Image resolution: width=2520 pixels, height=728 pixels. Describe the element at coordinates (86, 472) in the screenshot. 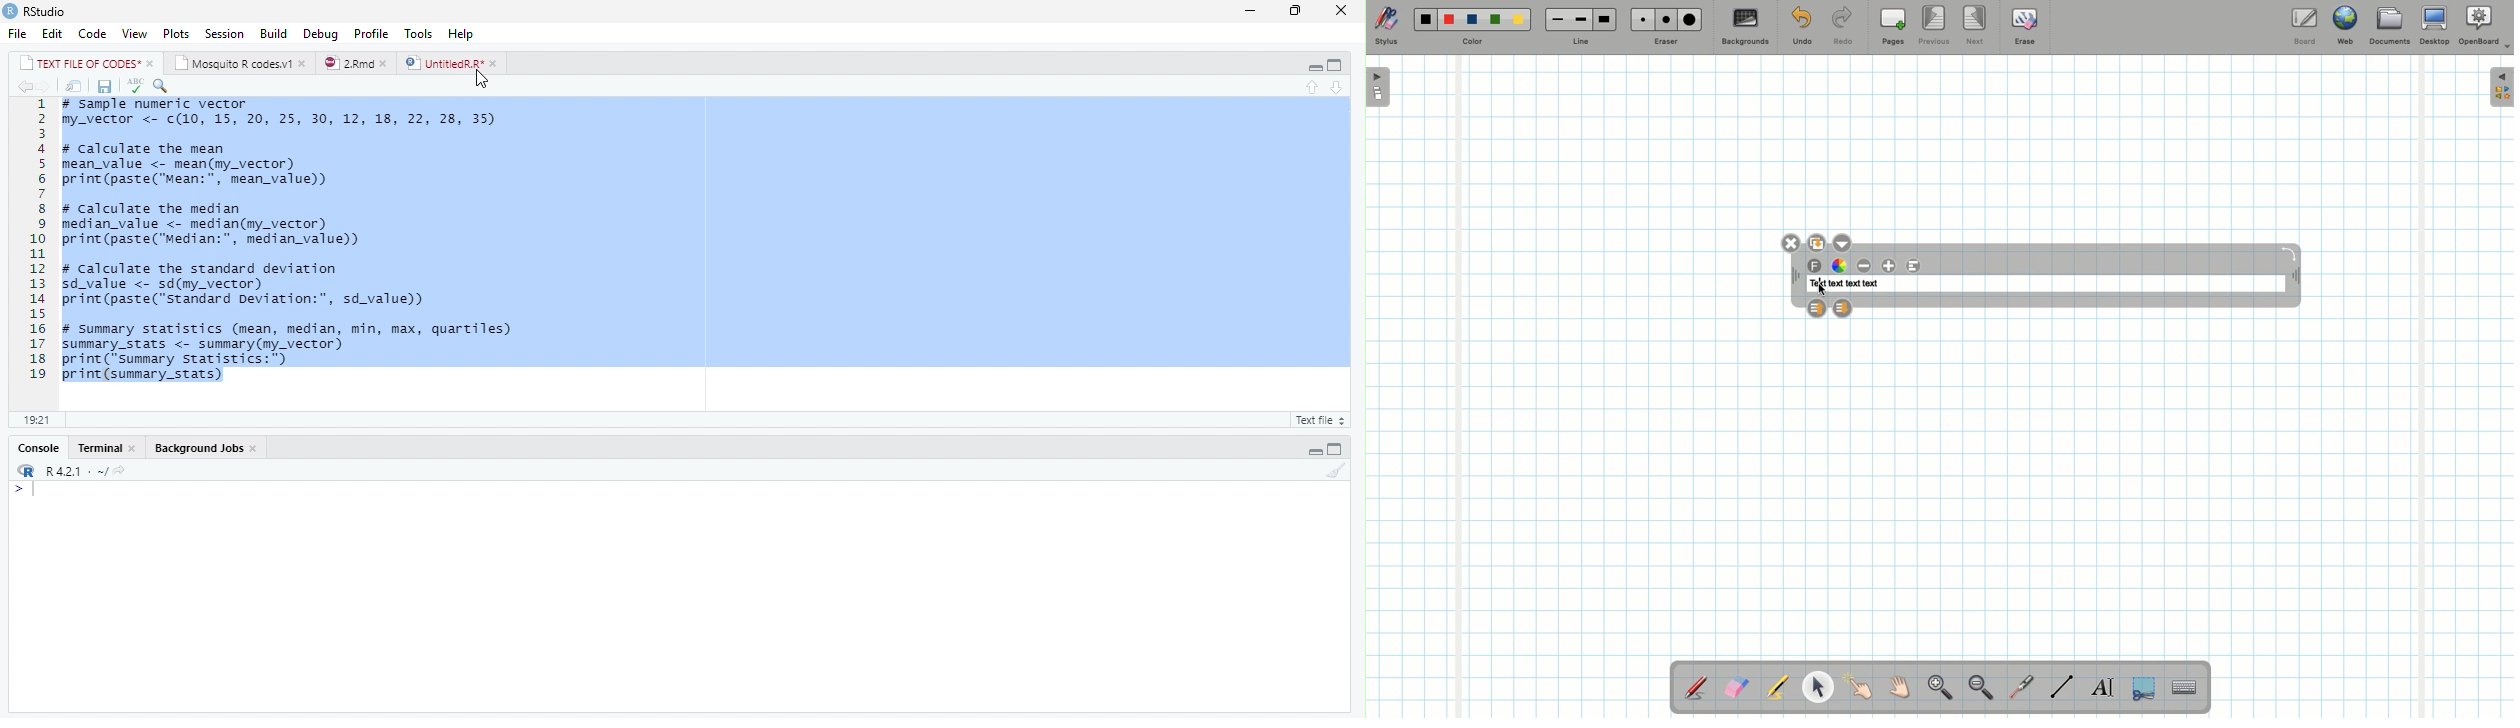

I see `R 4.2.1 . ~/` at that location.